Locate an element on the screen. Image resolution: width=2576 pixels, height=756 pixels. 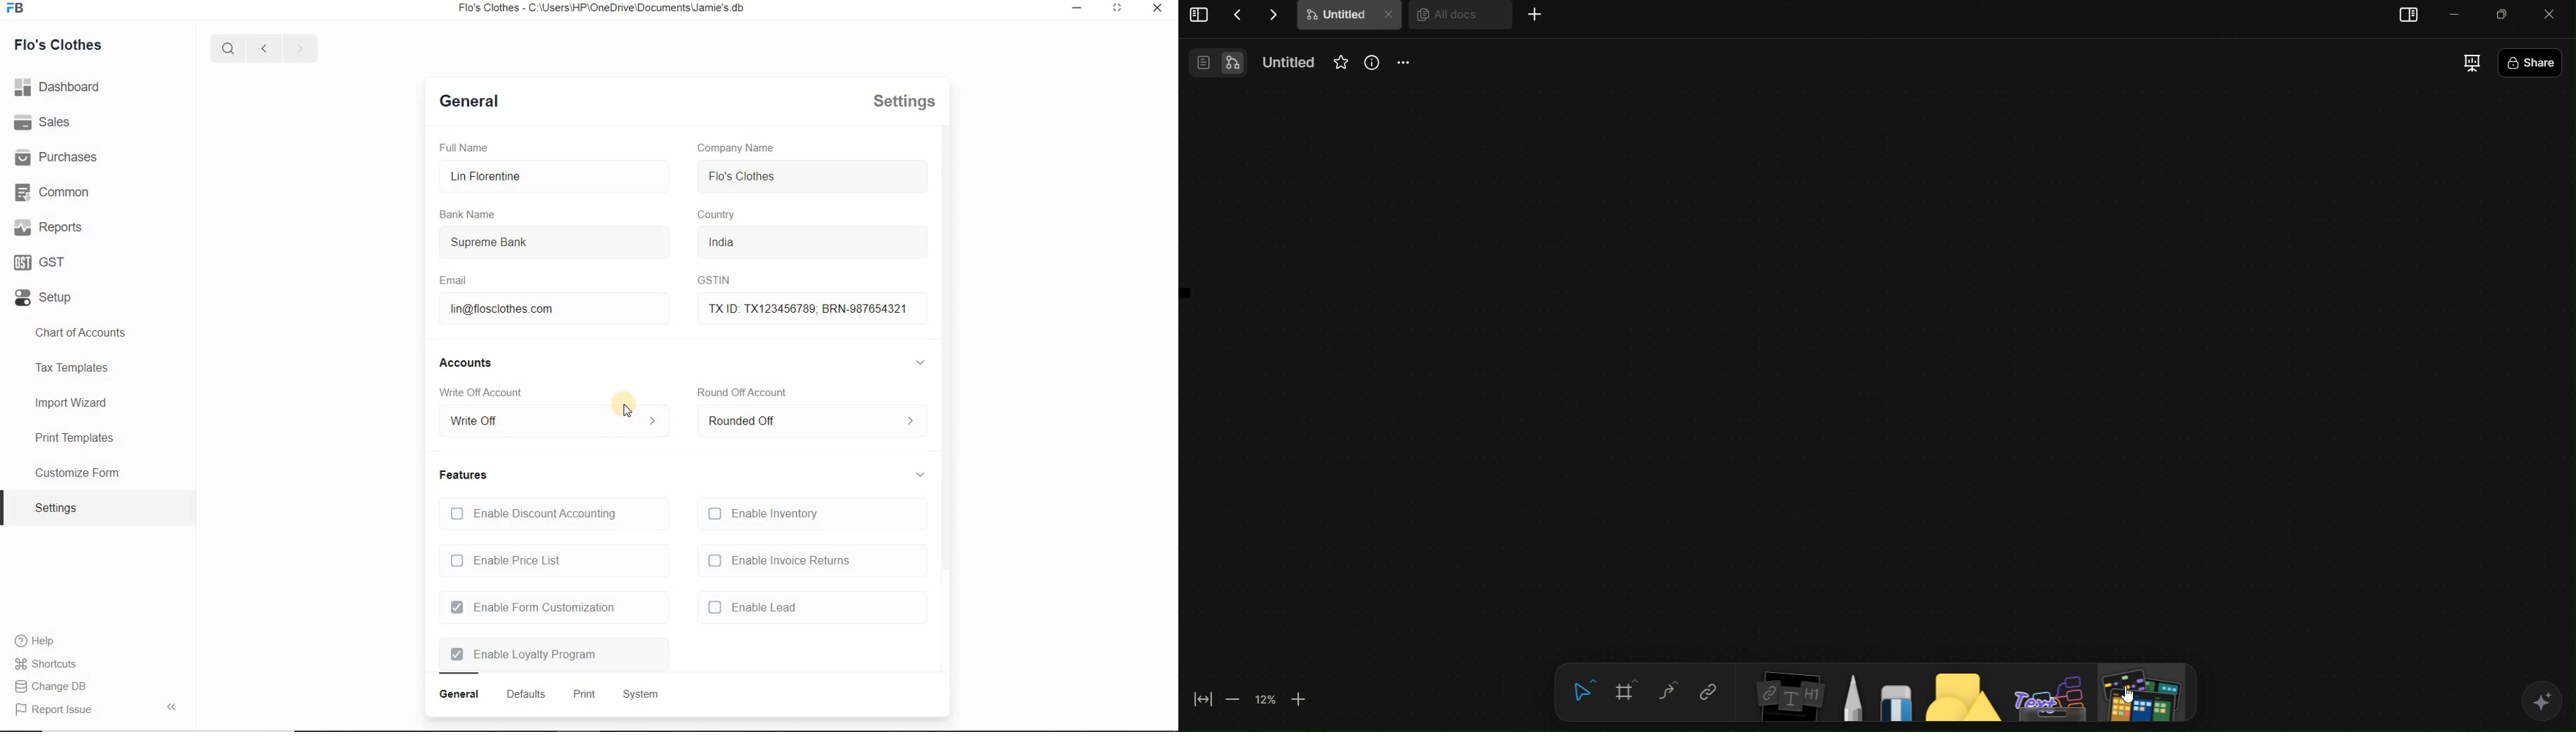
GSTIN is located at coordinates (709, 281).